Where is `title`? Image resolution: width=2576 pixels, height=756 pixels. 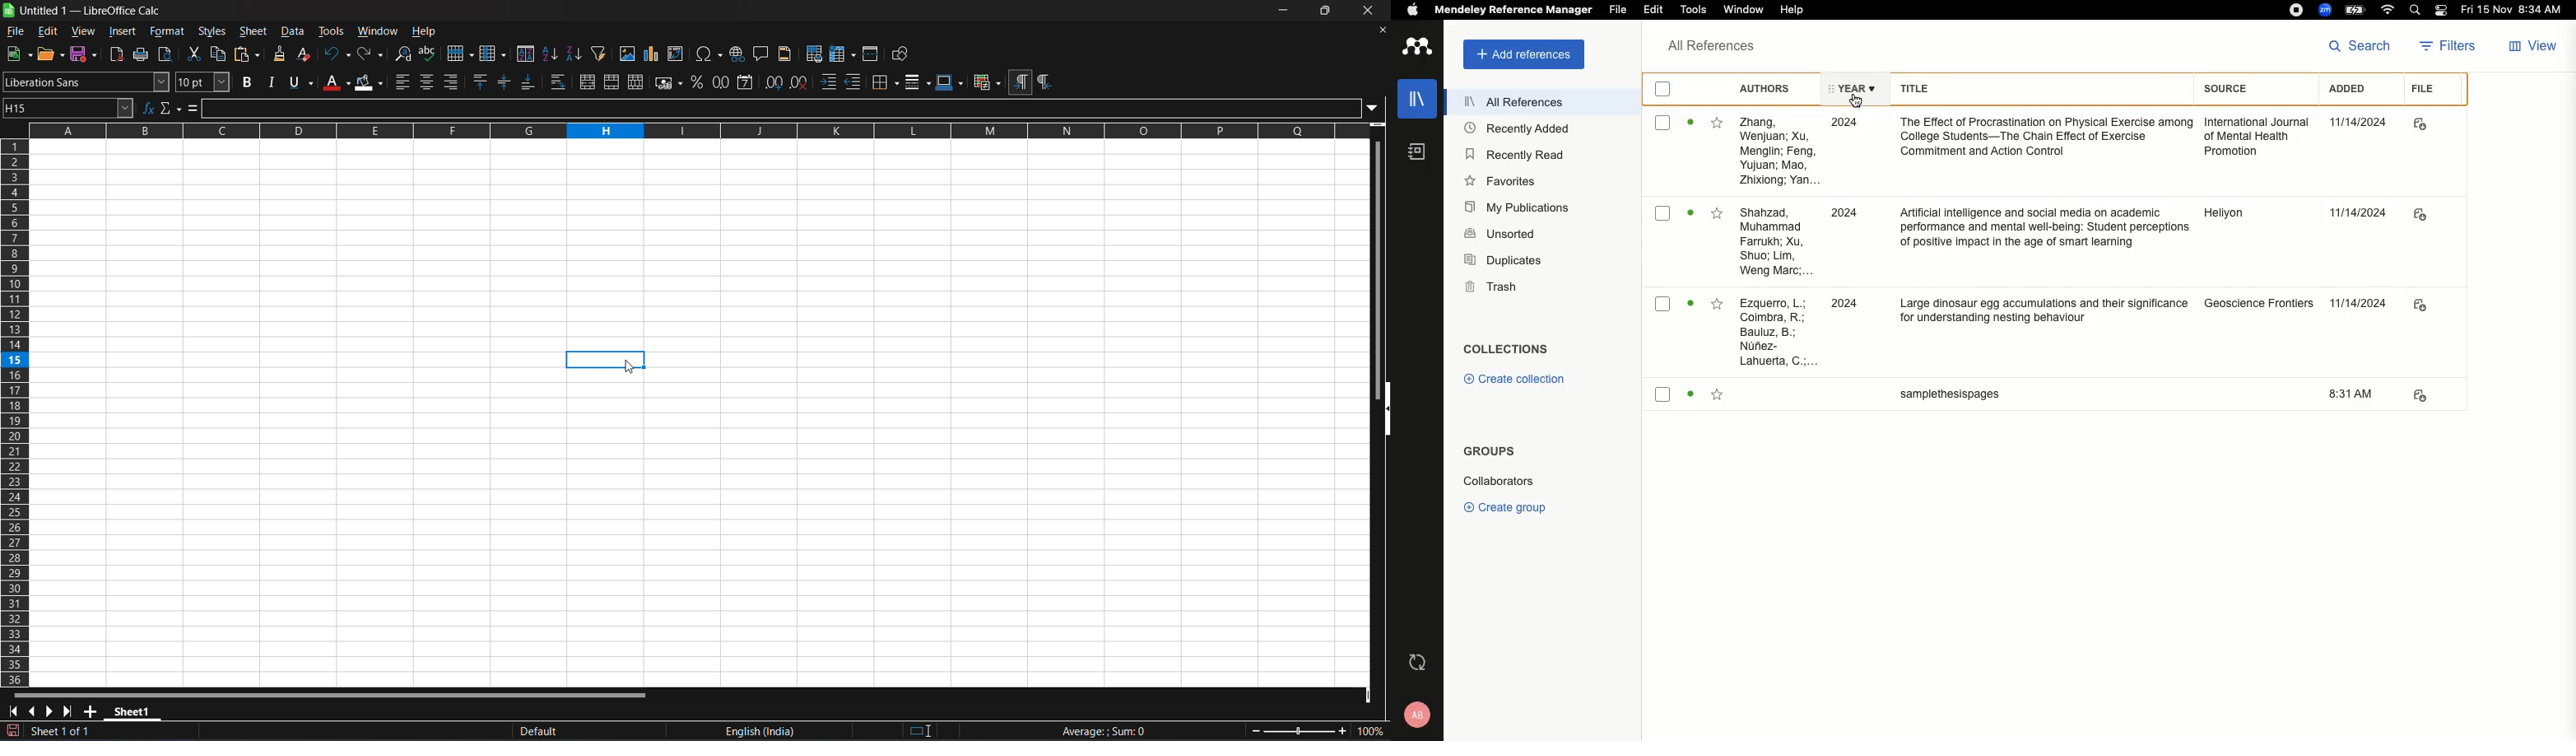 title is located at coordinates (90, 11).